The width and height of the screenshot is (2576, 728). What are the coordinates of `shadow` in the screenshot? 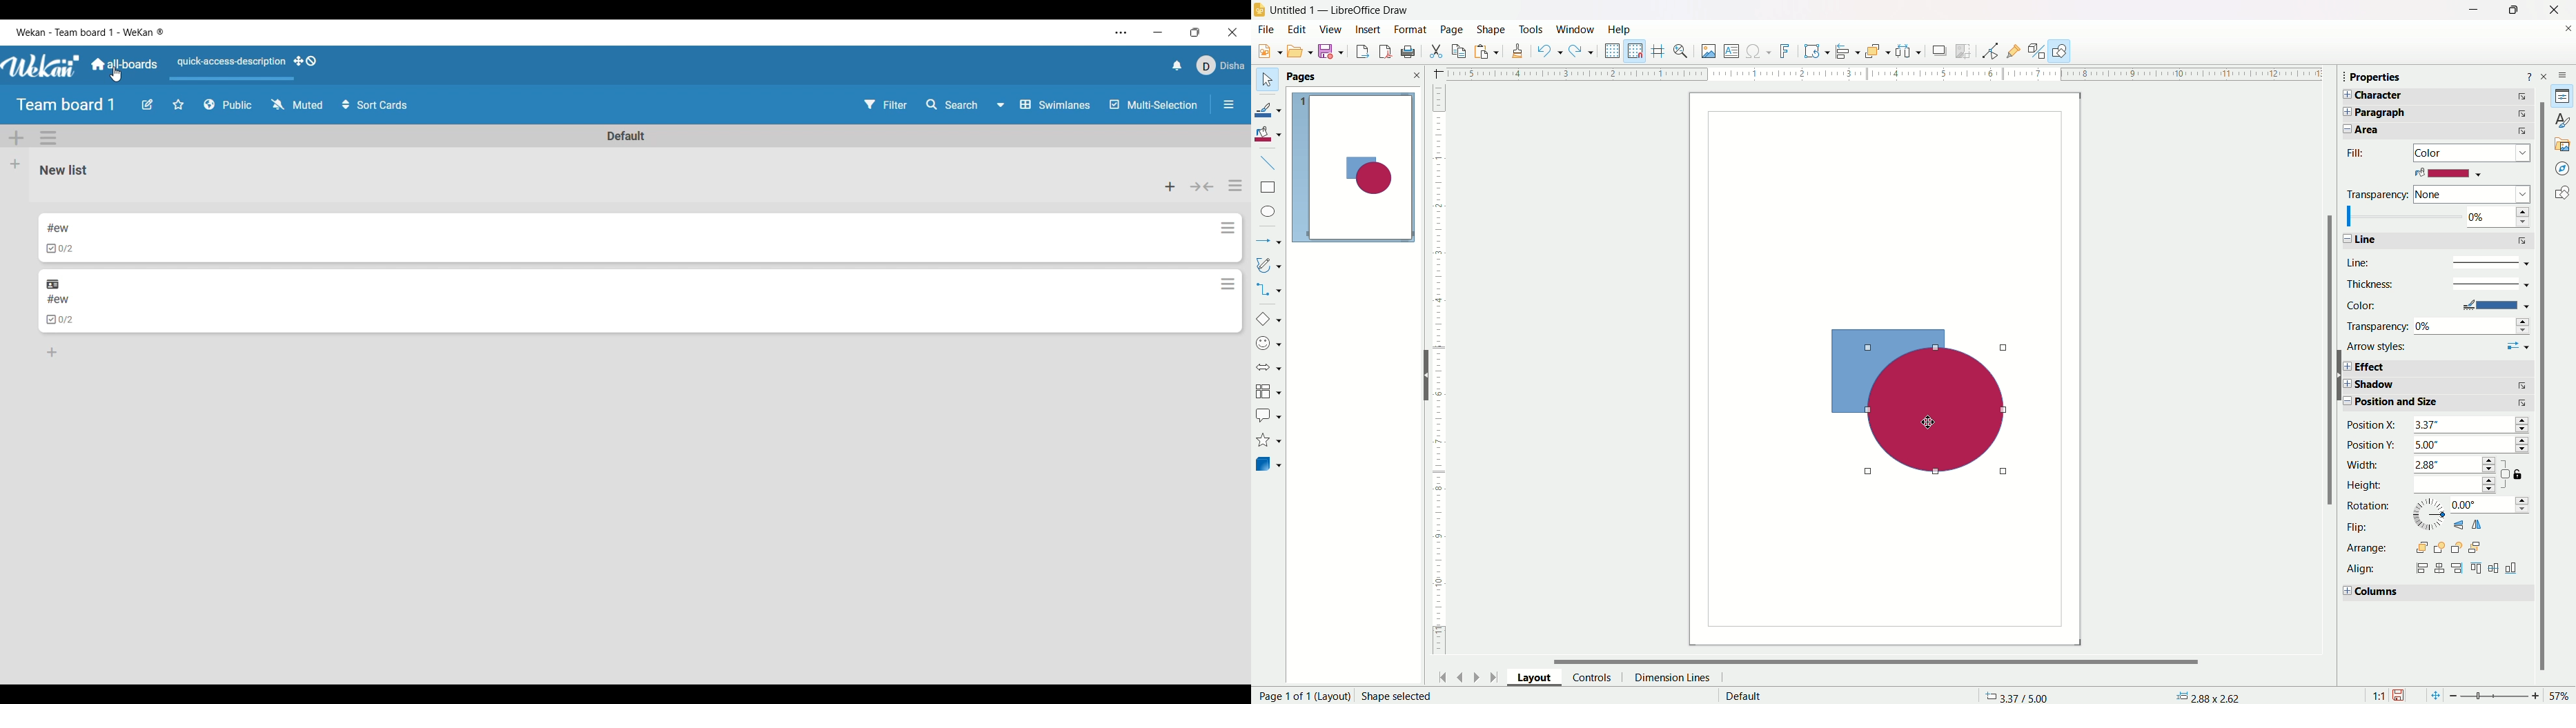 It's located at (2436, 387).